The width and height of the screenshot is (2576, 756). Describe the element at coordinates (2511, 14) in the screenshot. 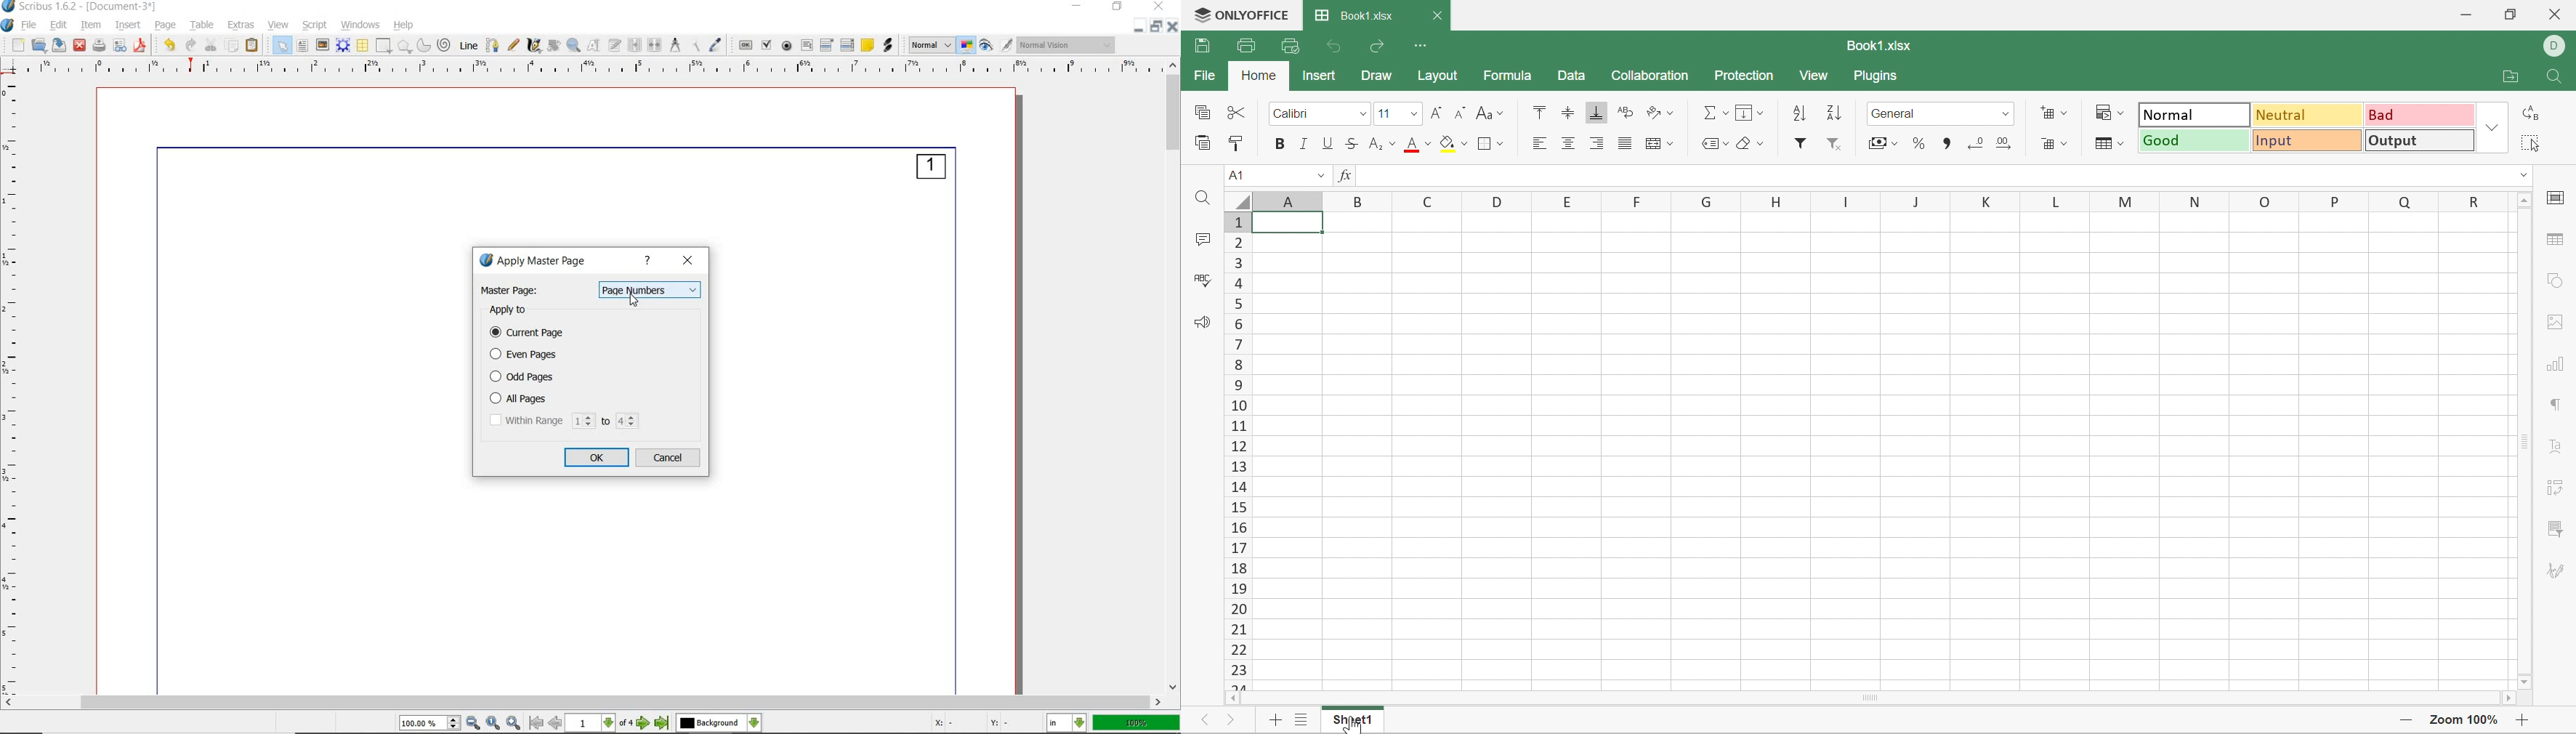

I see `Restore down` at that location.